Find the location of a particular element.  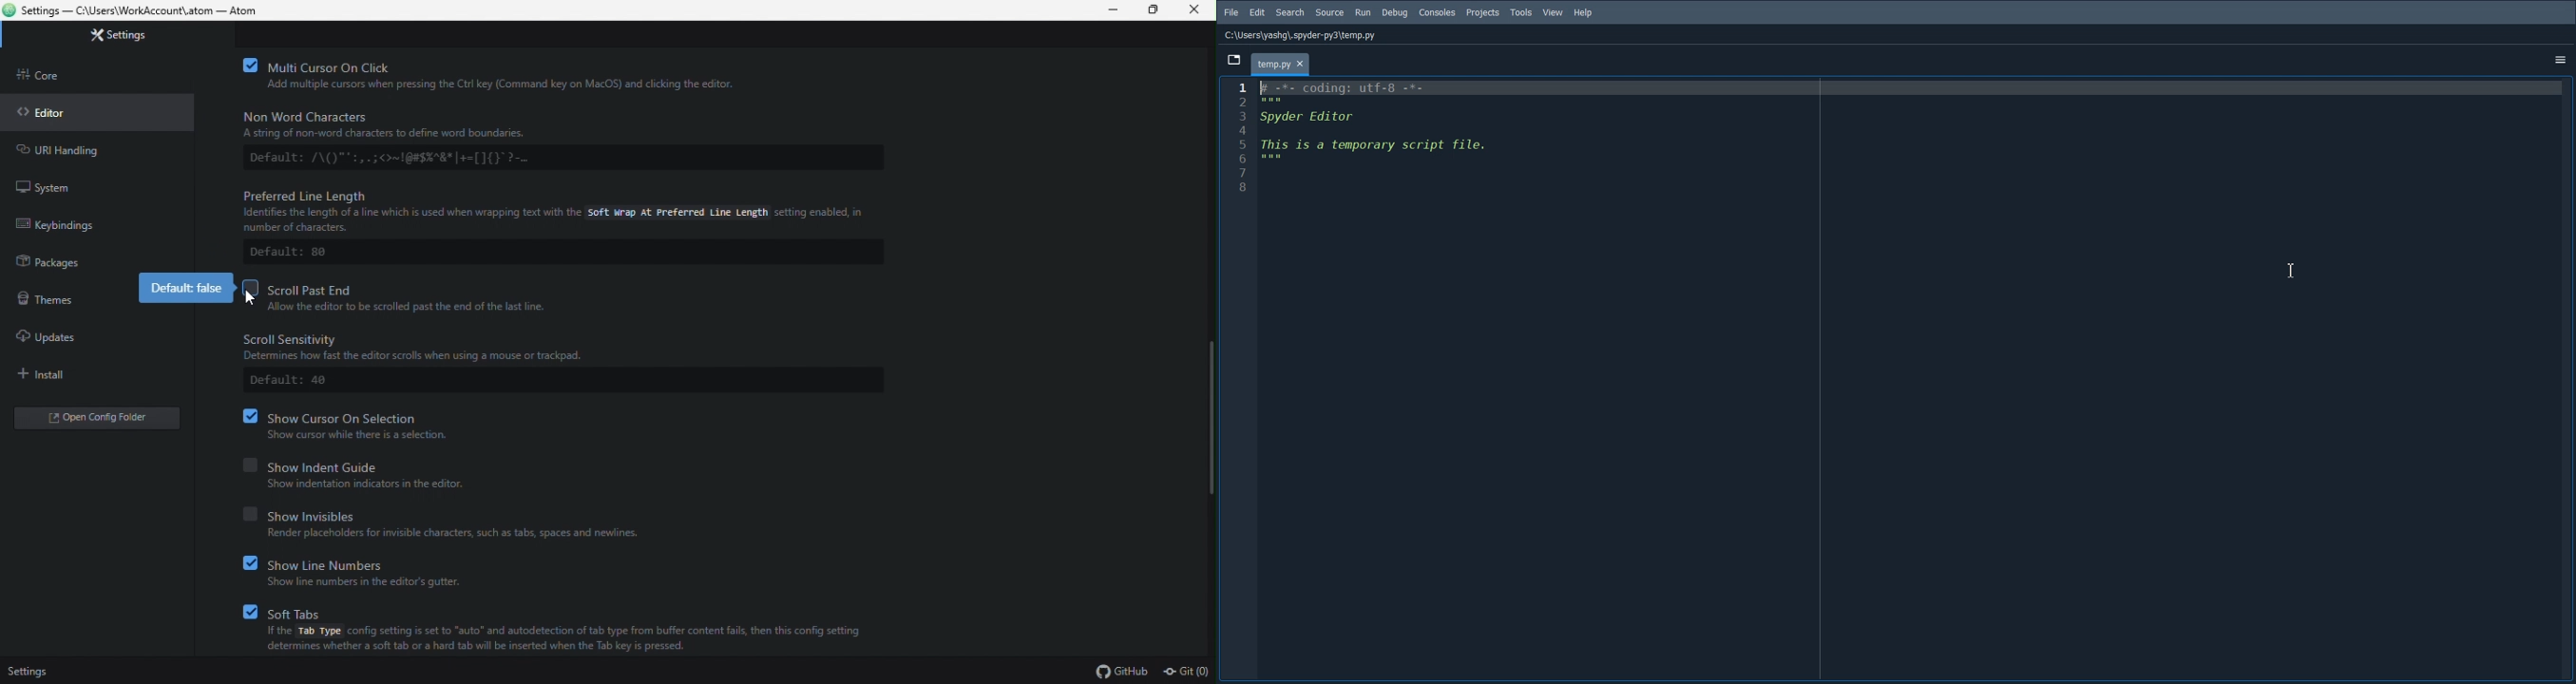

Text Cursor is located at coordinates (2291, 269).